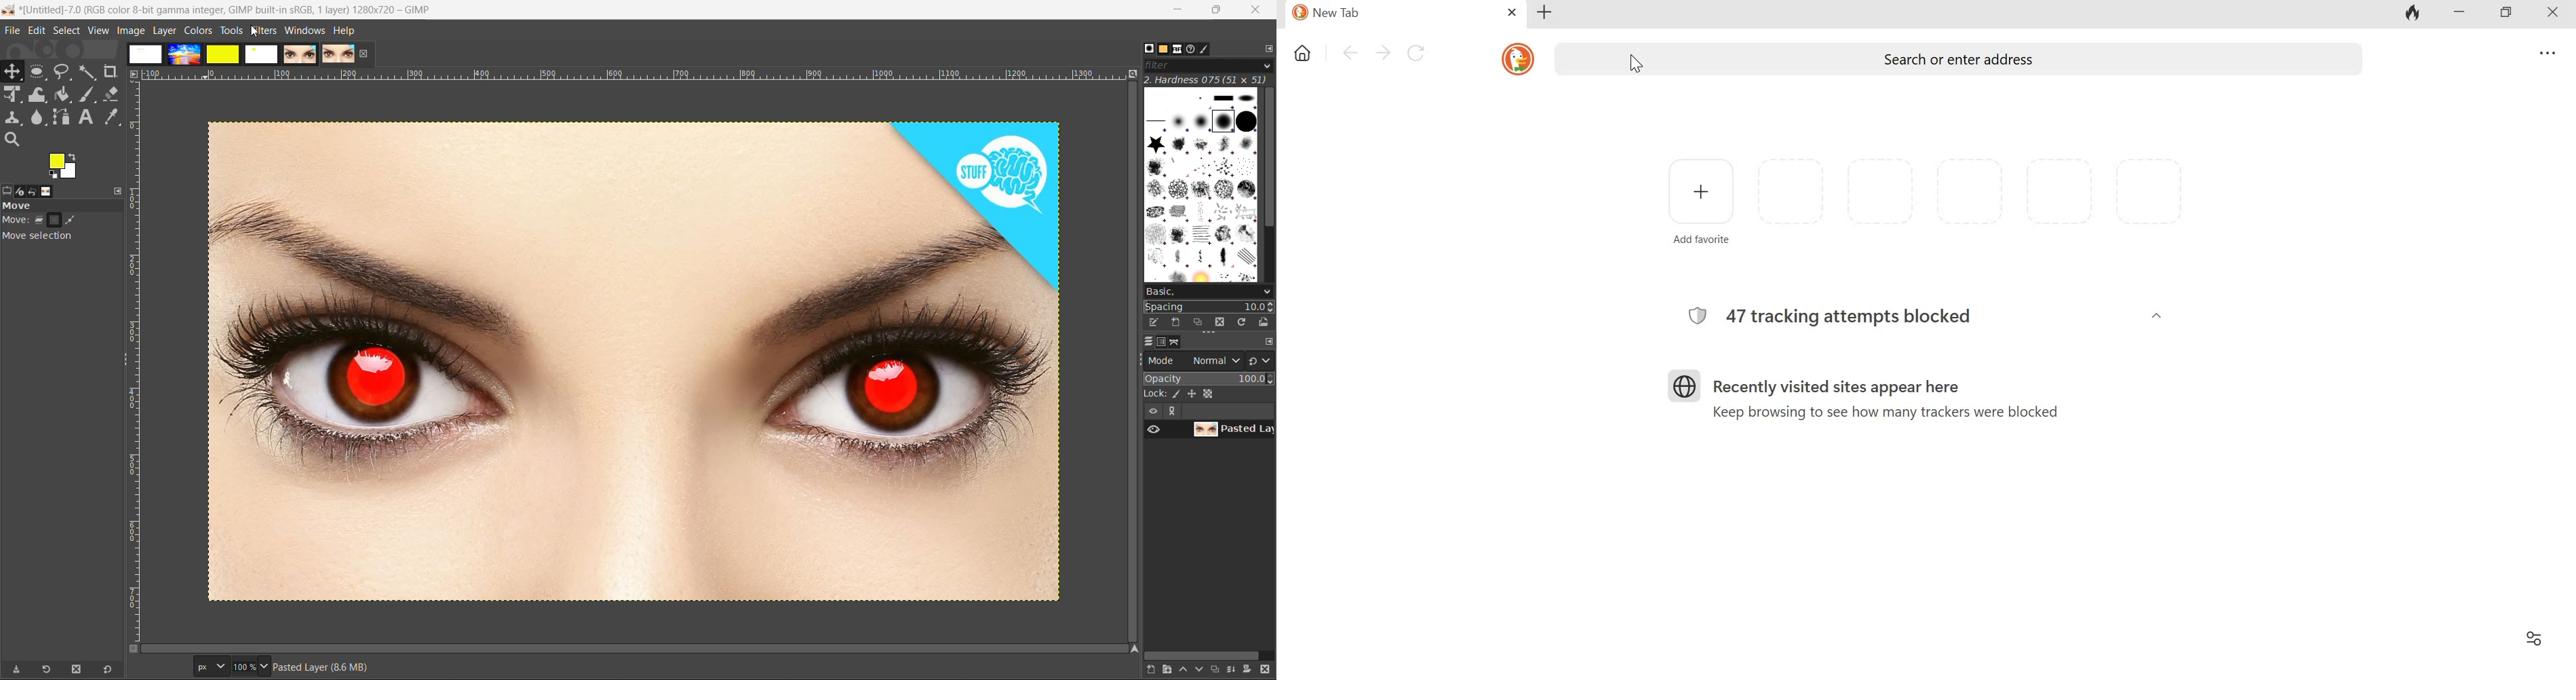 This screenshot has width=2576, height=700. What do you see at coordinates (1180, 343) in the screenshot?
I see `path` at bounding box center [1180, 343].